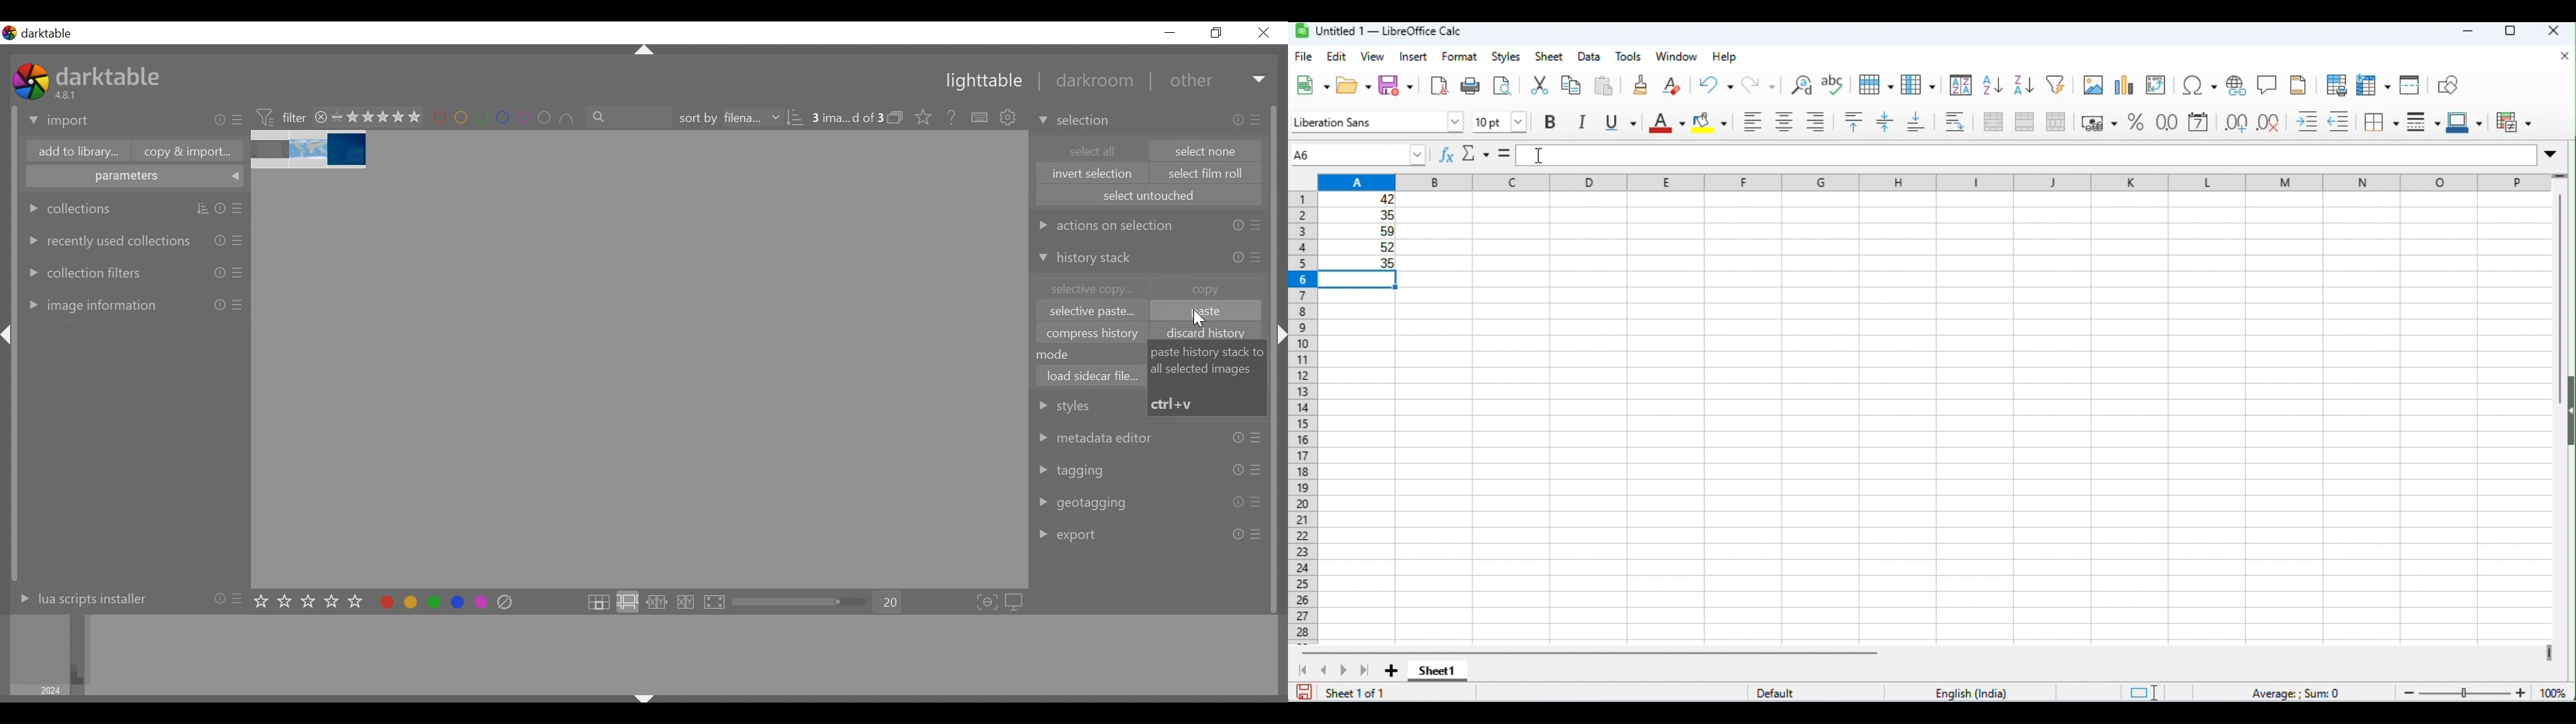 The width and height of the screenshot is (2576, 728). Describe the element at coordinates (2198, 122) in the screenshot. I see `format as date` at that location.